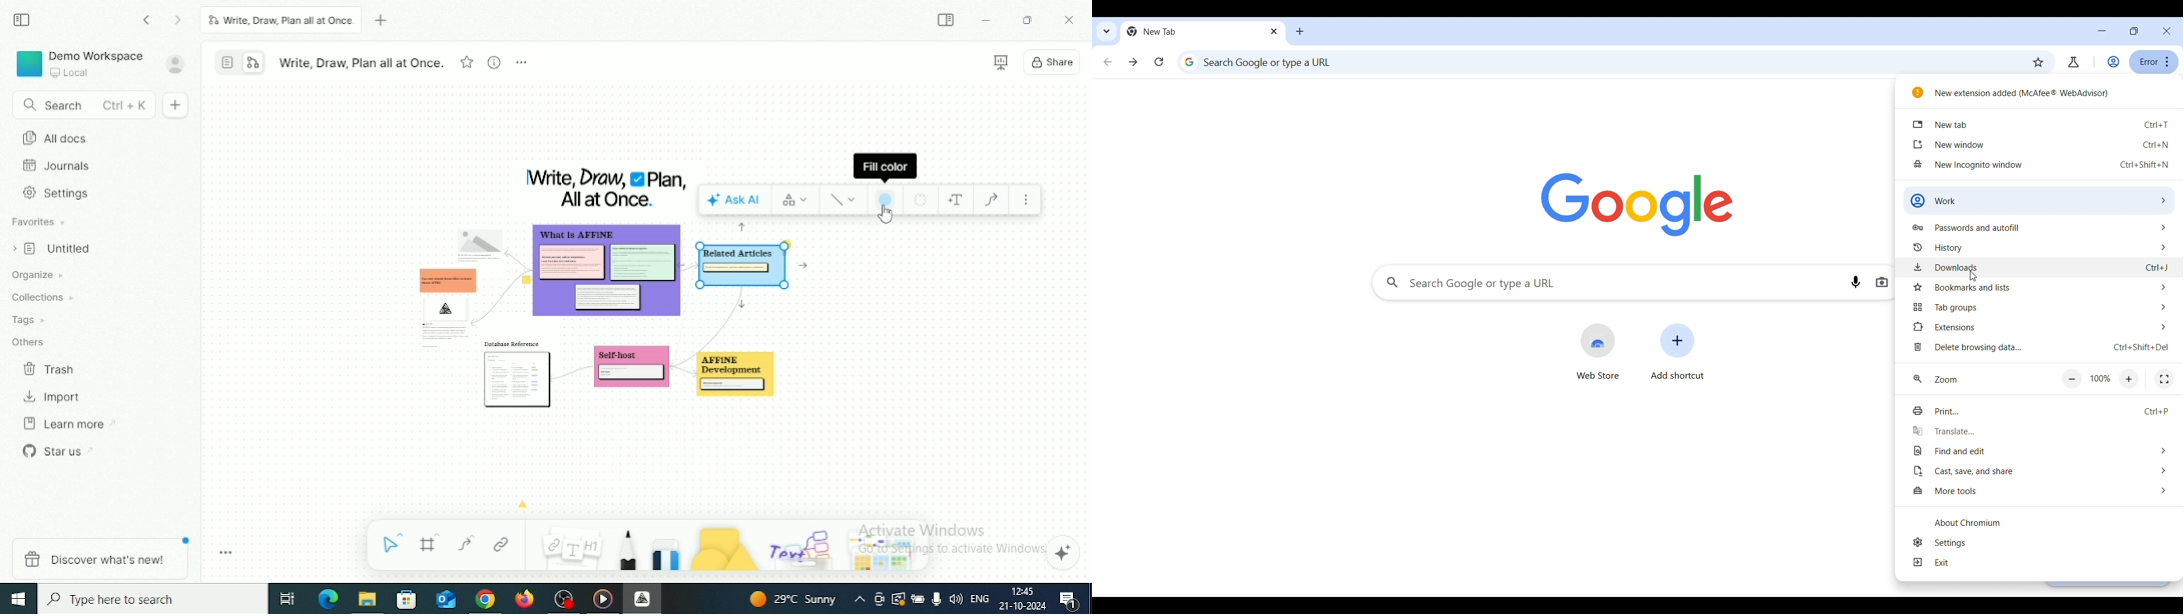 This screenshot has height=616, width=2184. Describe the element at coordinates (735, 372) in the screenshot. I see `Sticky notes` at that location.